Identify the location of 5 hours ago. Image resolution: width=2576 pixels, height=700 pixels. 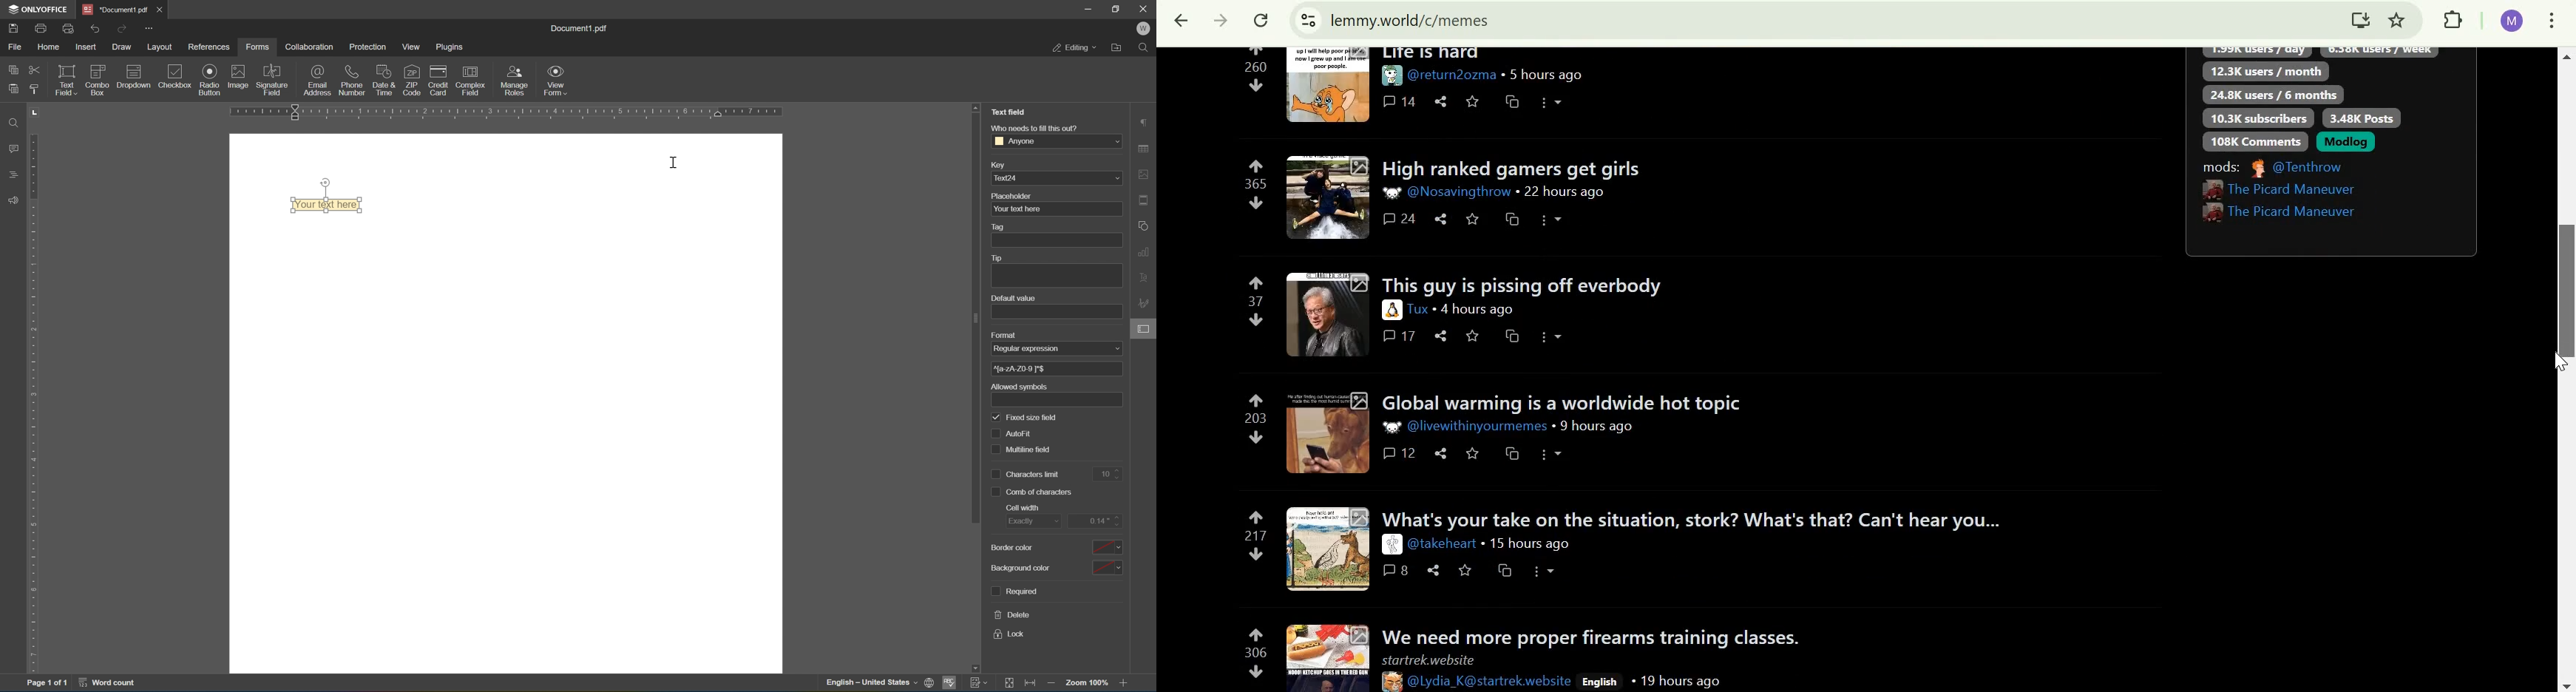
(1542, 75).